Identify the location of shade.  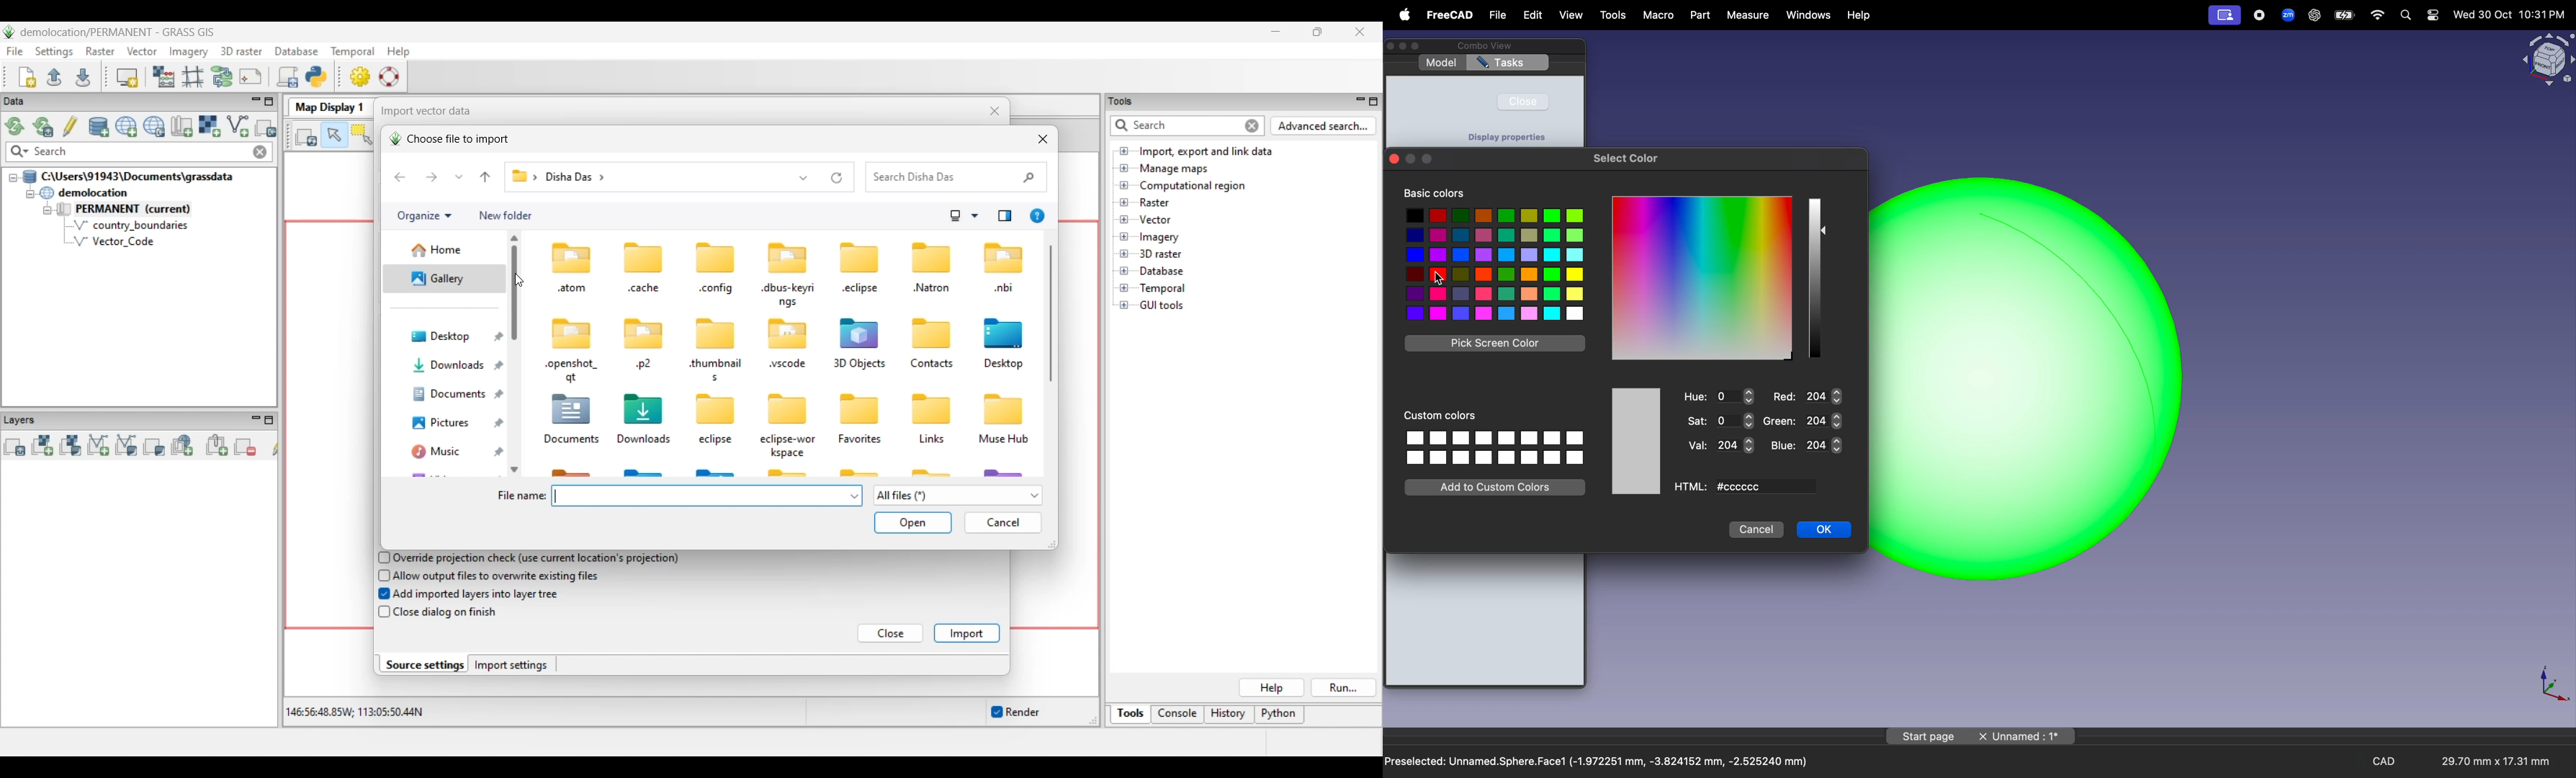
(1814, 278).